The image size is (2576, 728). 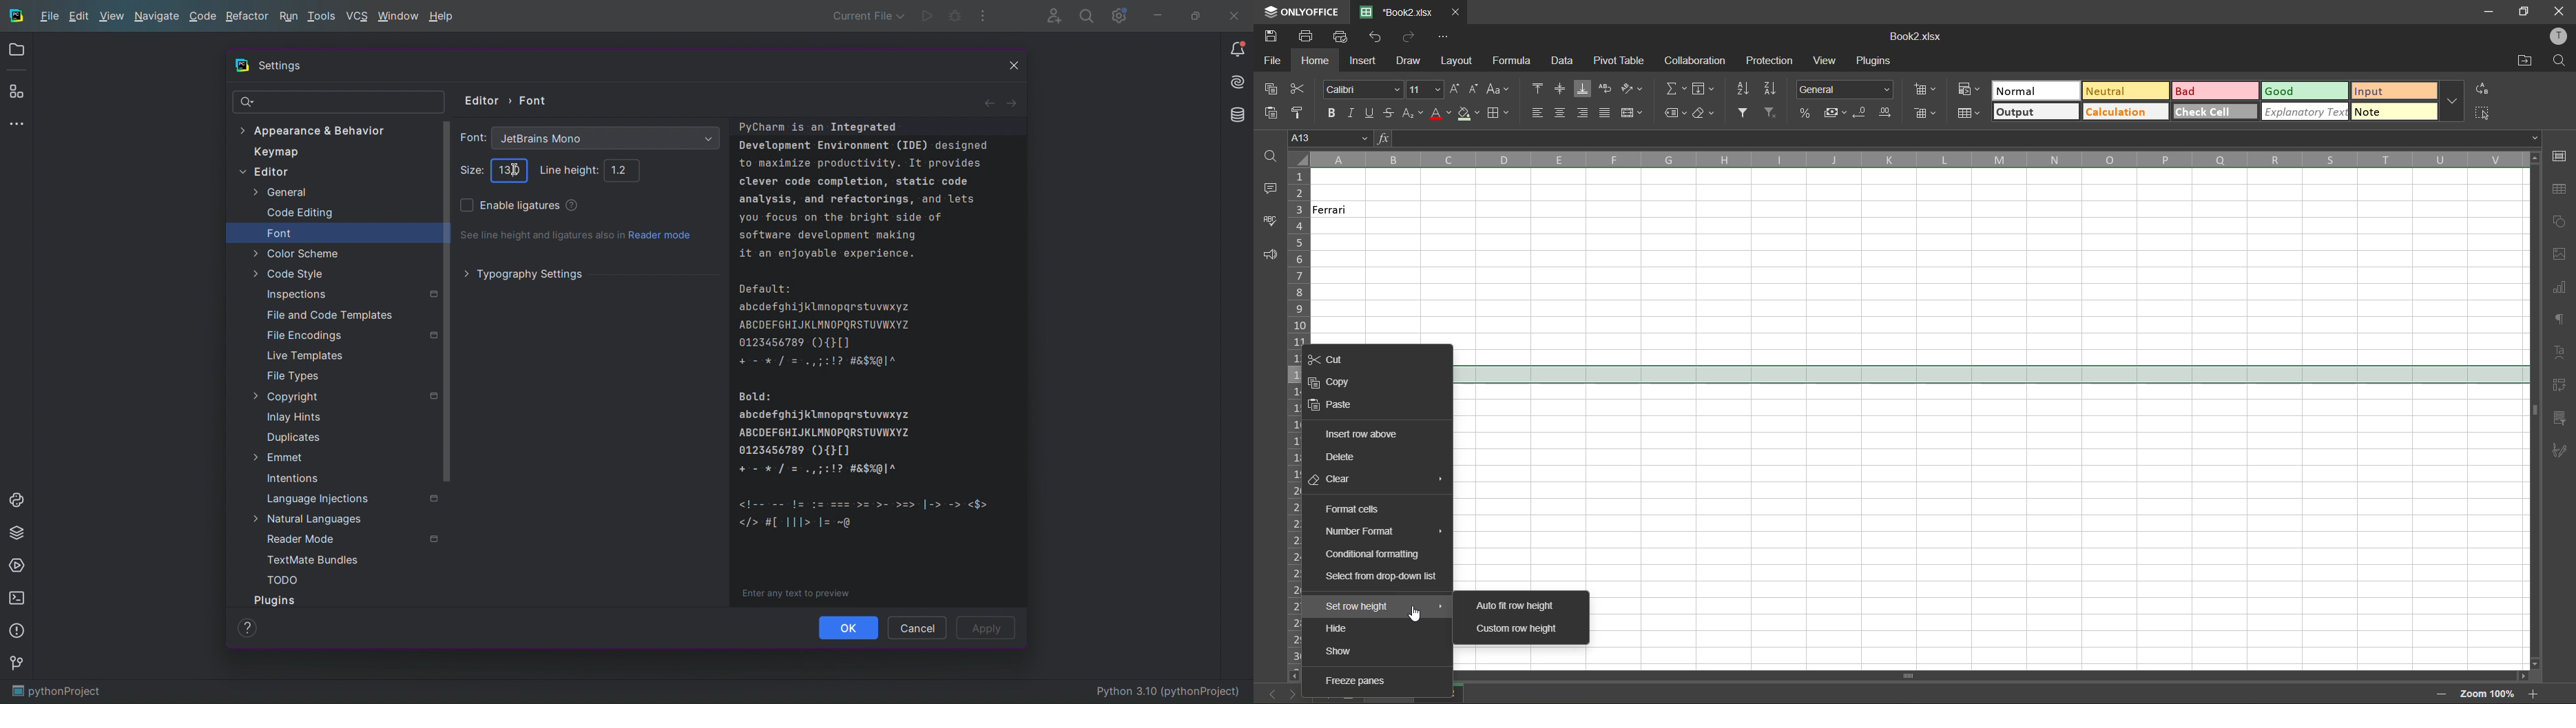 What do you see at coordinates (1119, 16) in the screenshot?
I see `Settings` at bounding box center [1119, 16].